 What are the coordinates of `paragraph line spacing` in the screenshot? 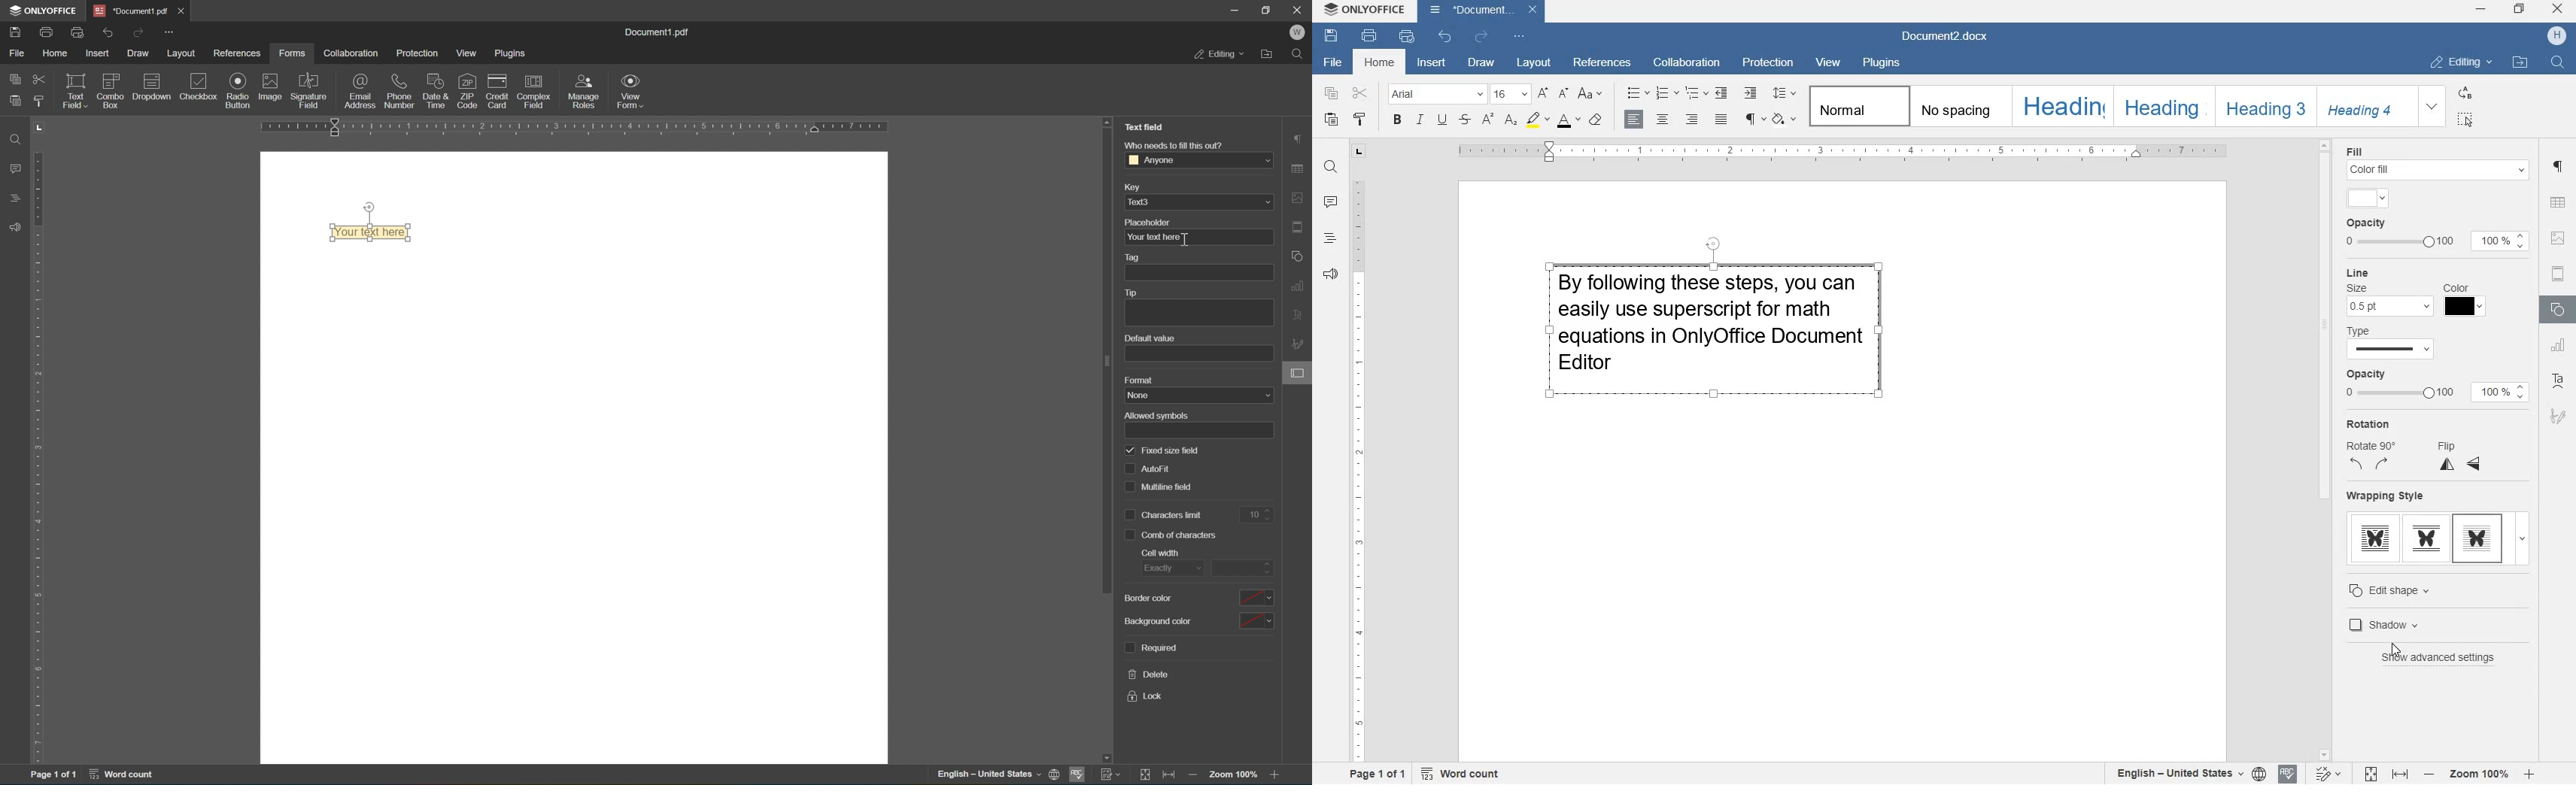 It's located at (1785, 92).